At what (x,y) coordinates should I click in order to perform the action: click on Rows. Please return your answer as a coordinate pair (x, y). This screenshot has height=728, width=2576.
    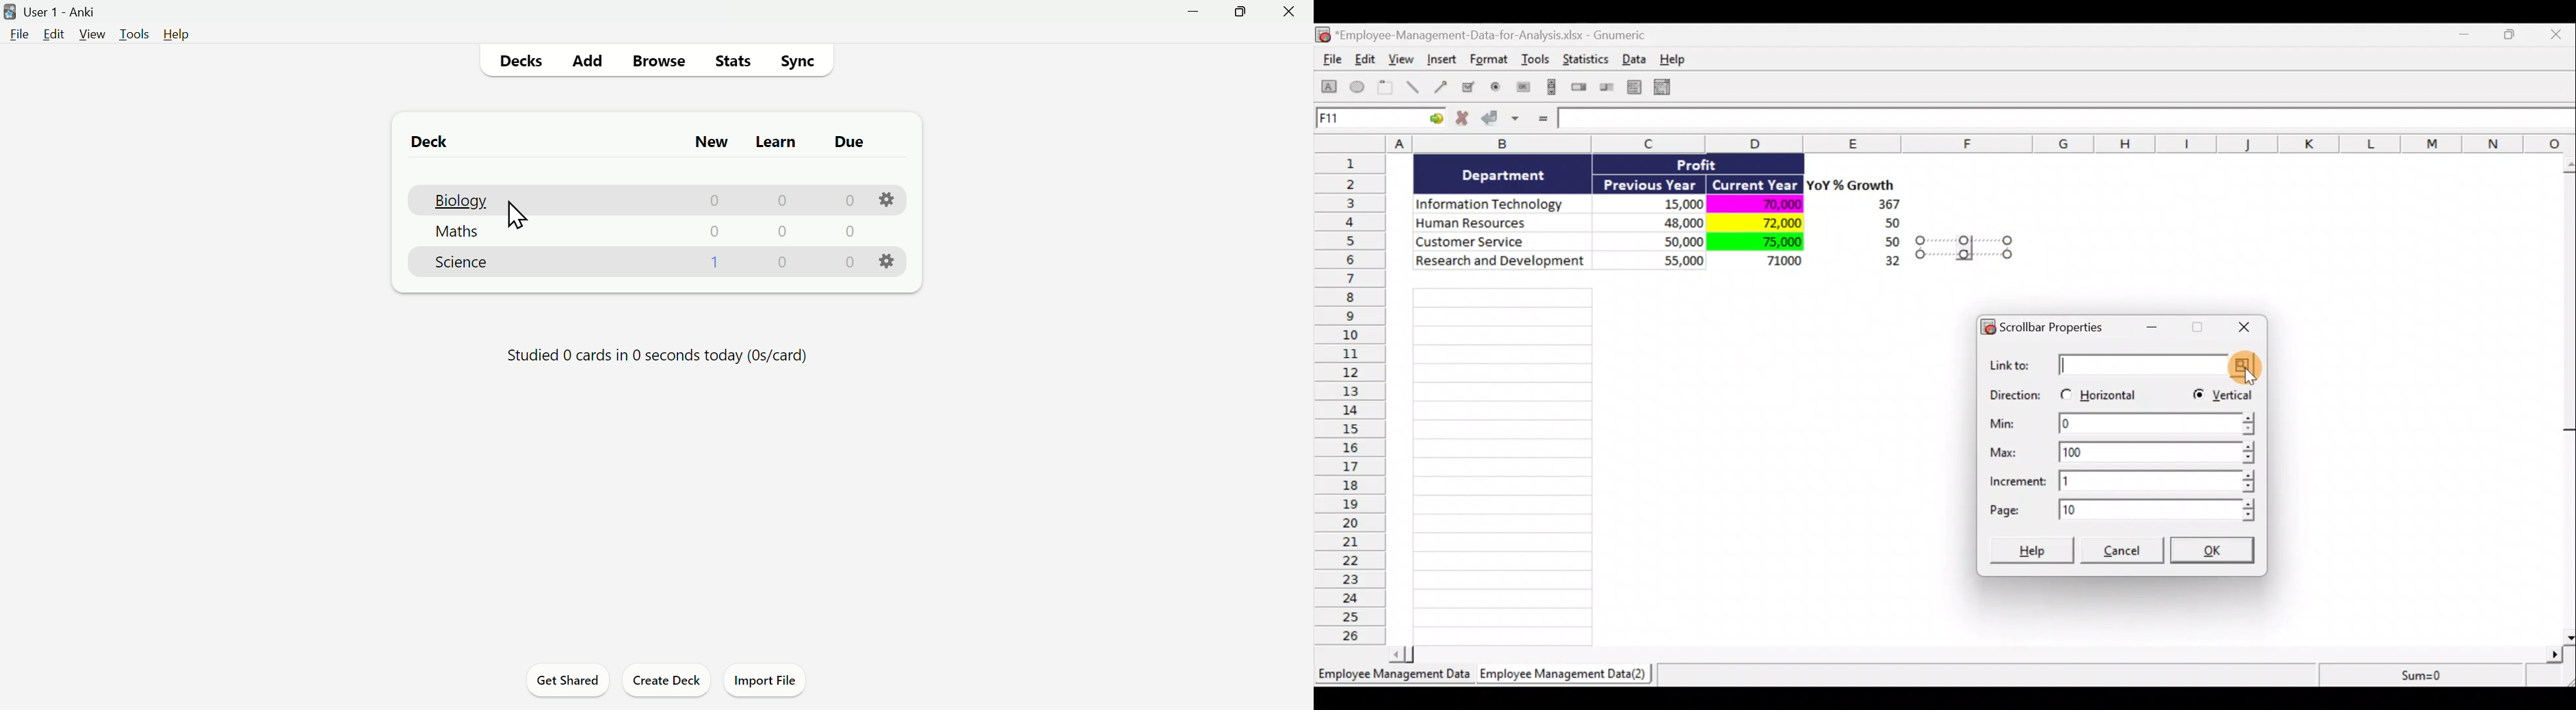
    Looking at the image, I should click on (1354, 398).